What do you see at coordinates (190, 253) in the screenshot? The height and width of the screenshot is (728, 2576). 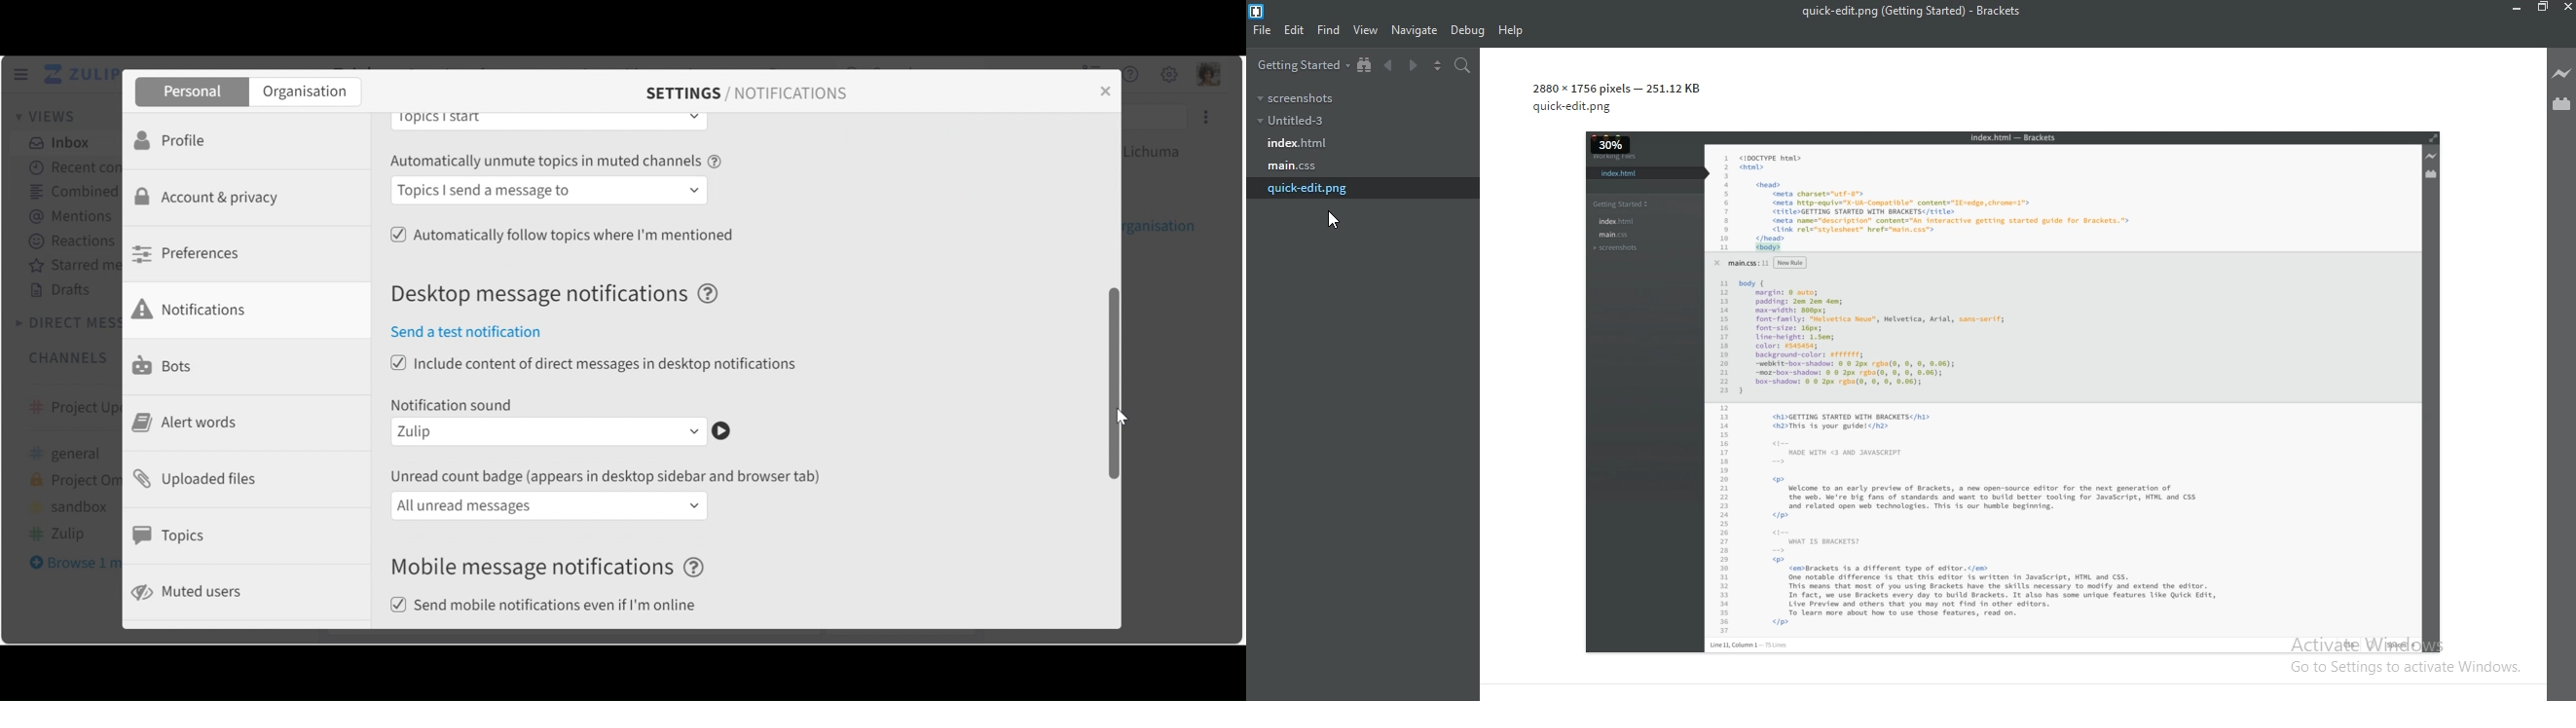 I see `Preferences` at bounding box center [190, 253].